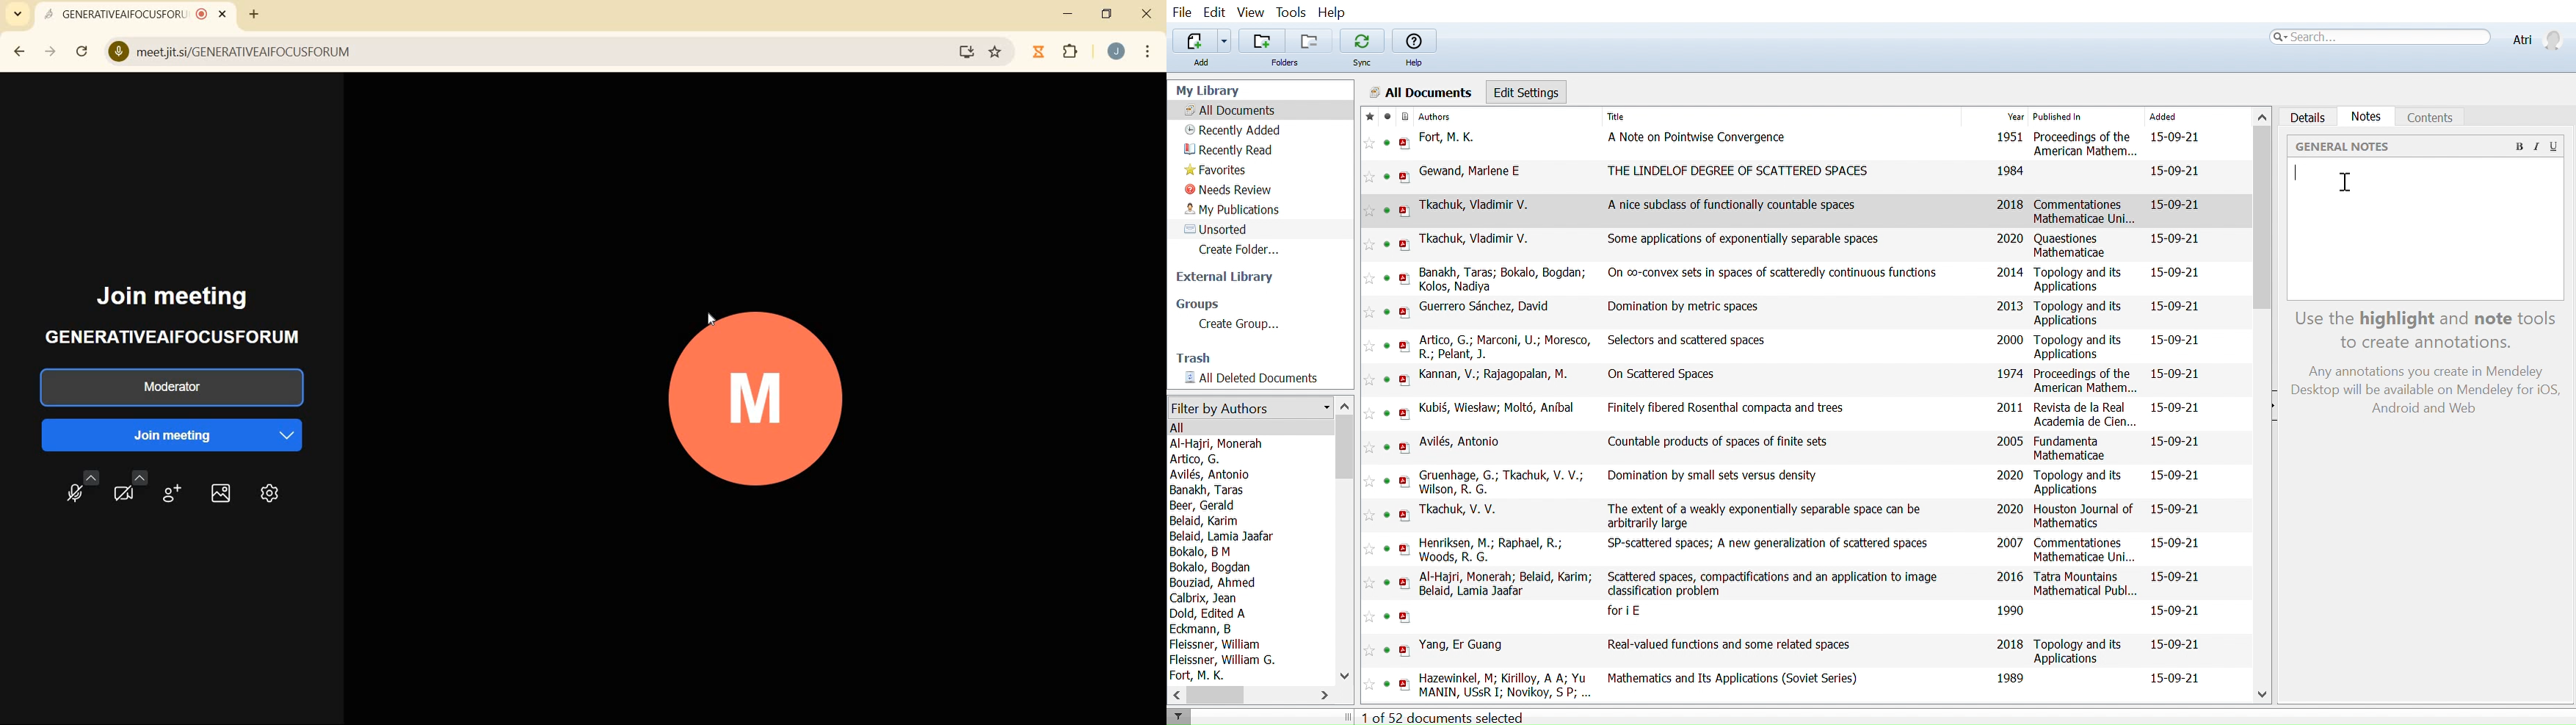 The width and height of the screenshot is (2576, 728). Describe the element at coordinates (2010, 374) in the screenshot. I see `1974` at that location.